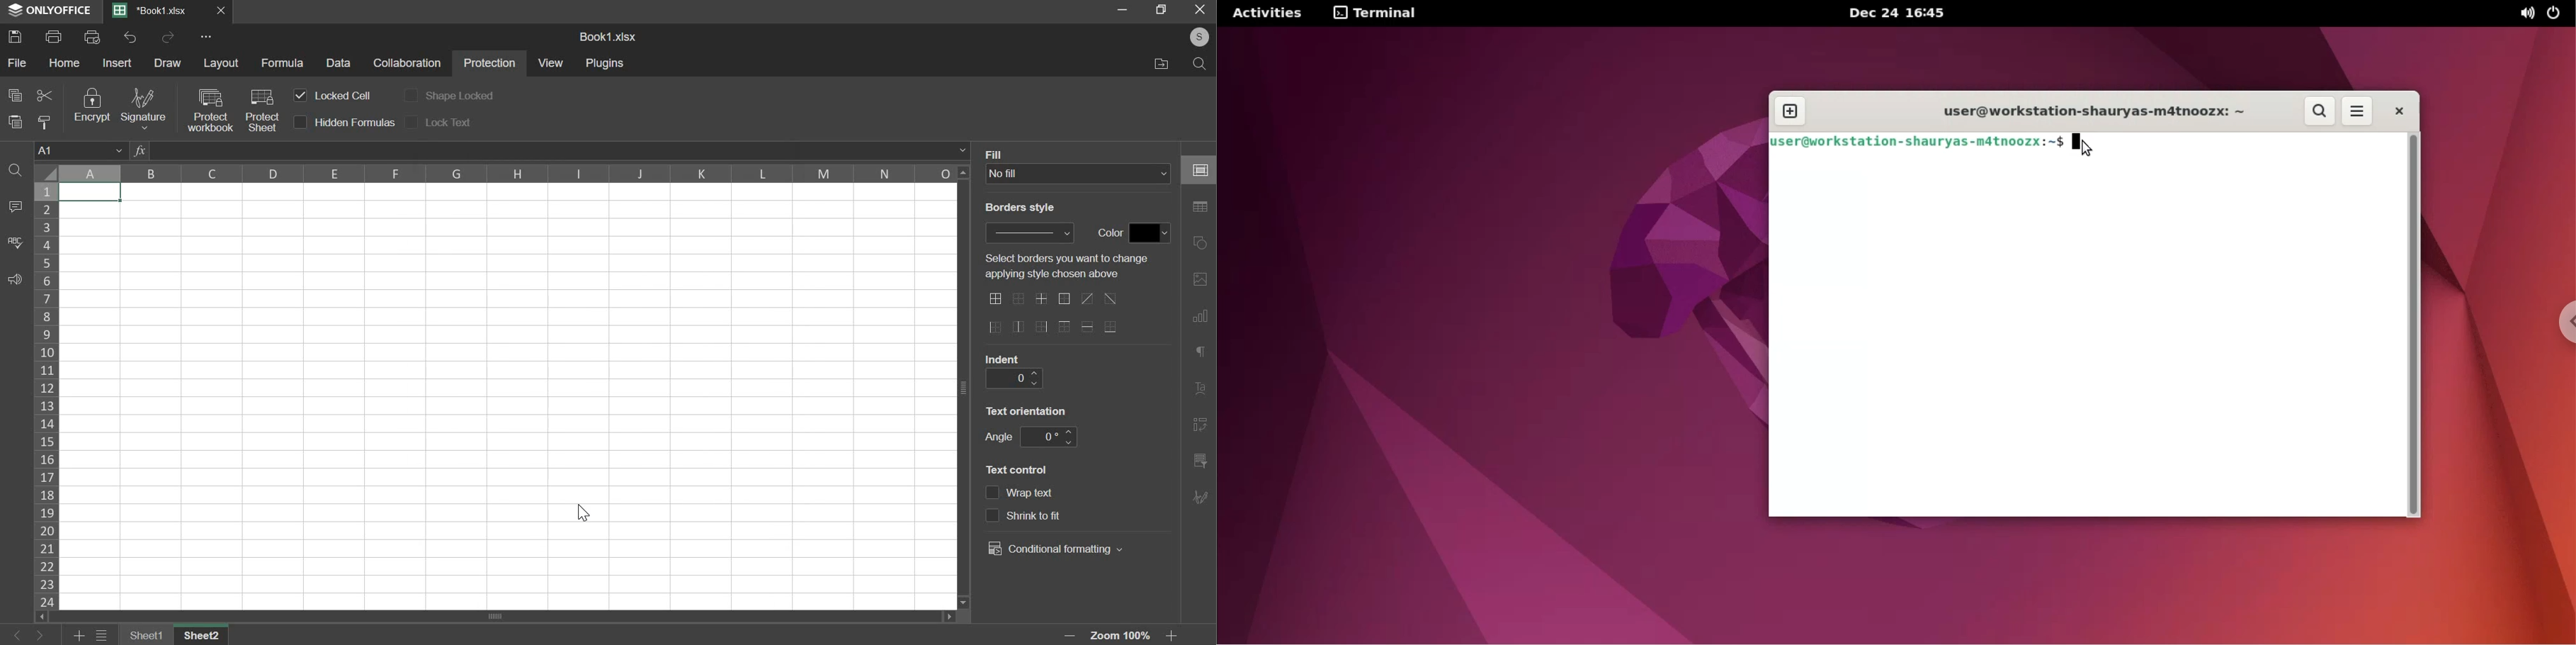 Image resolution: width=2576 pixels, height=672 pixels. Describe the element at coordinates (39, 636) in the screenshot. I see `right` at that location.